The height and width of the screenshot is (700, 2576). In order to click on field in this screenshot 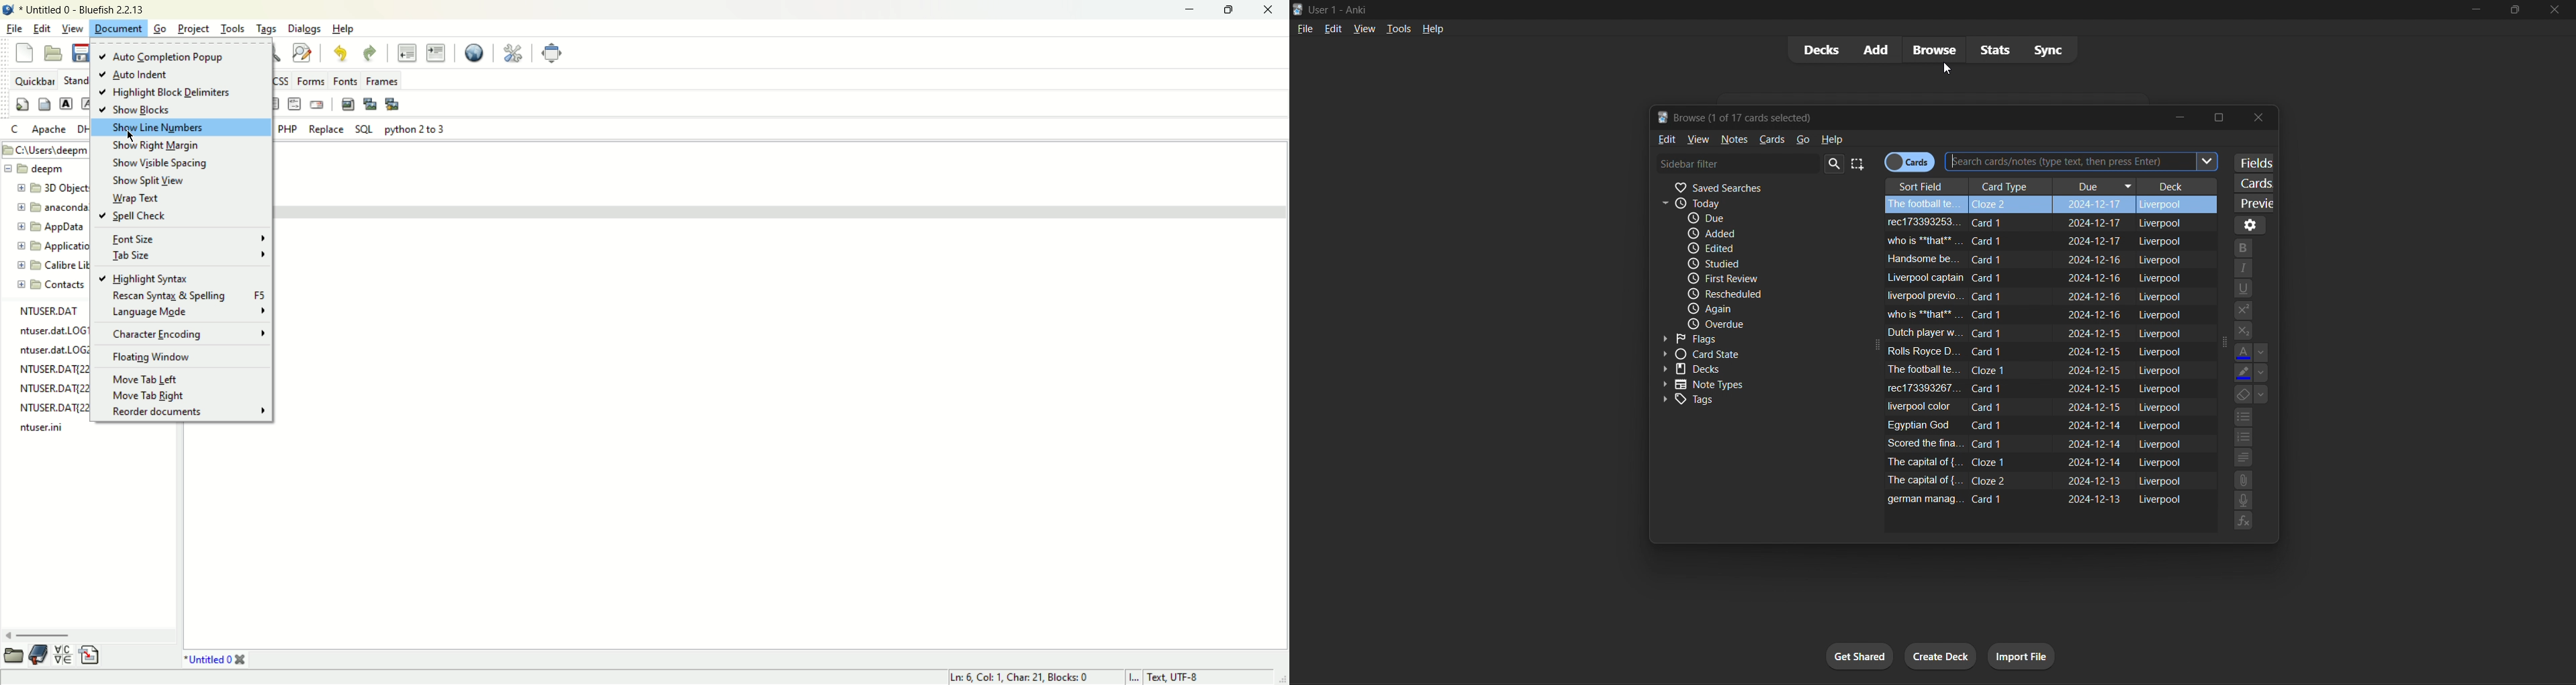, I will do `click(1926, 501)`.